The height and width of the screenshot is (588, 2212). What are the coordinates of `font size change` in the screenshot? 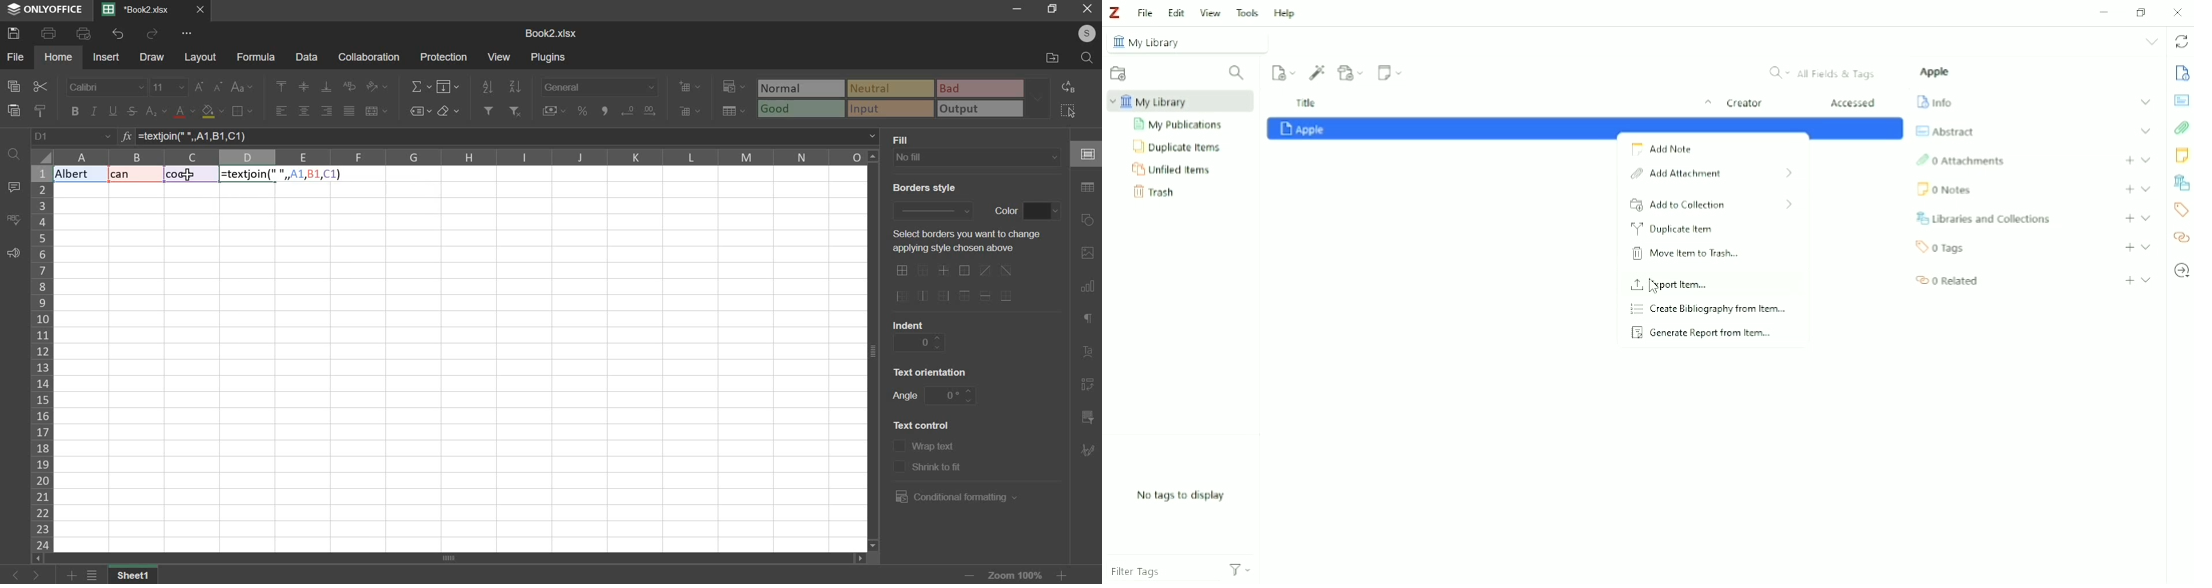 It's located at (210, 87).